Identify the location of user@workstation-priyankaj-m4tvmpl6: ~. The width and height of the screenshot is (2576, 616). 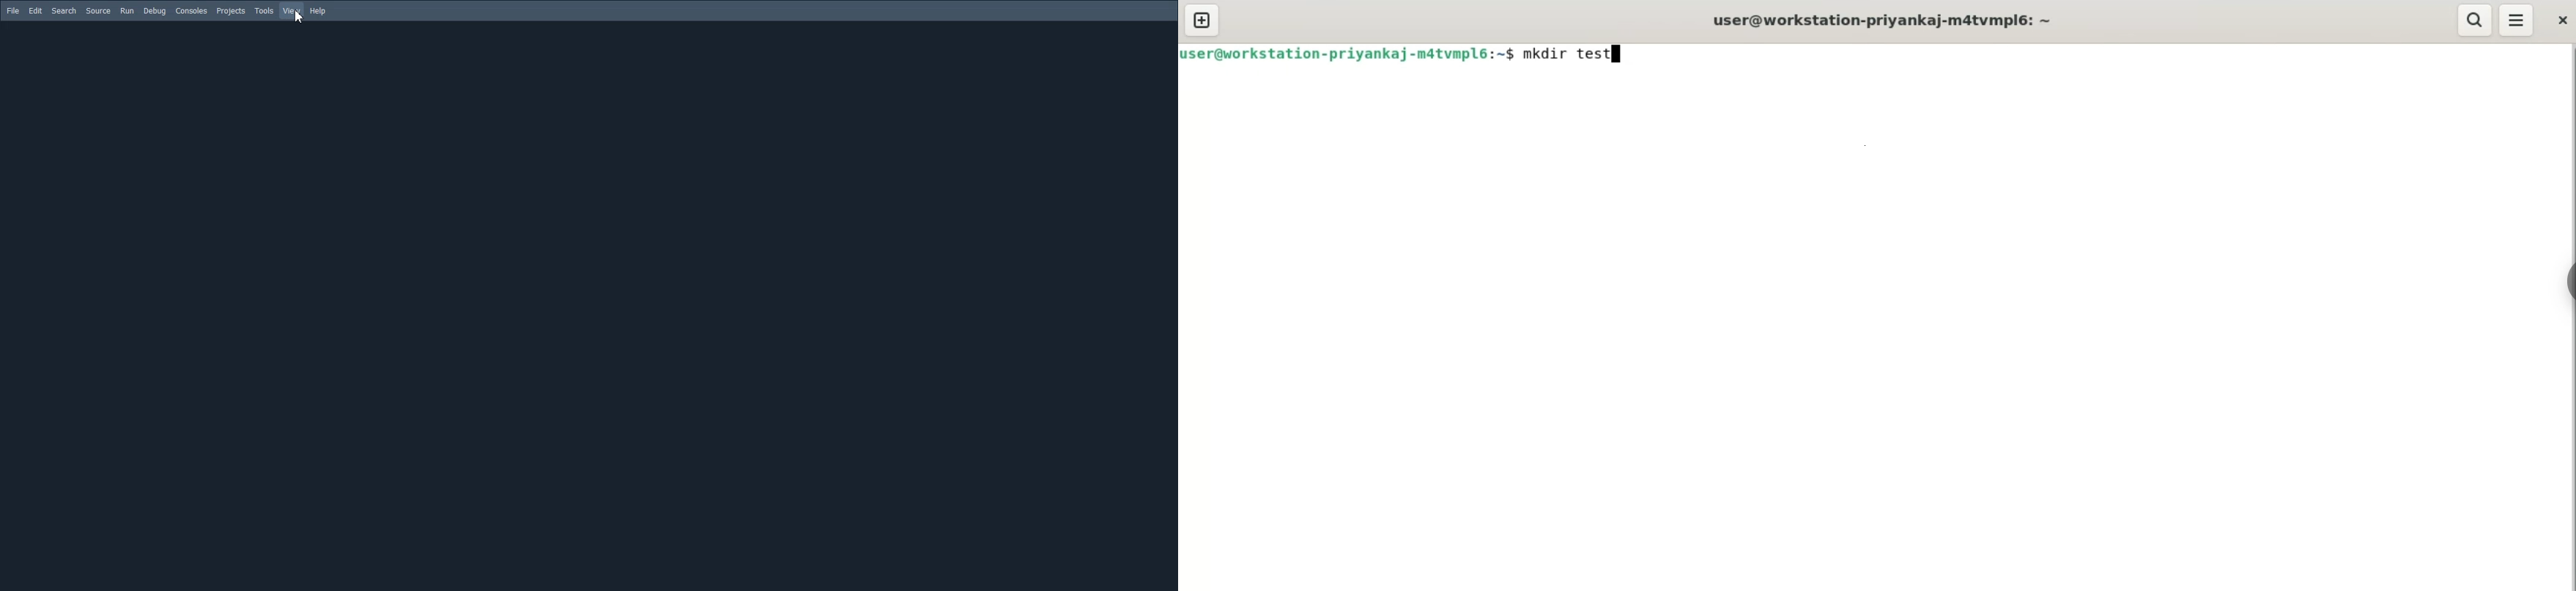
(1887, 20).